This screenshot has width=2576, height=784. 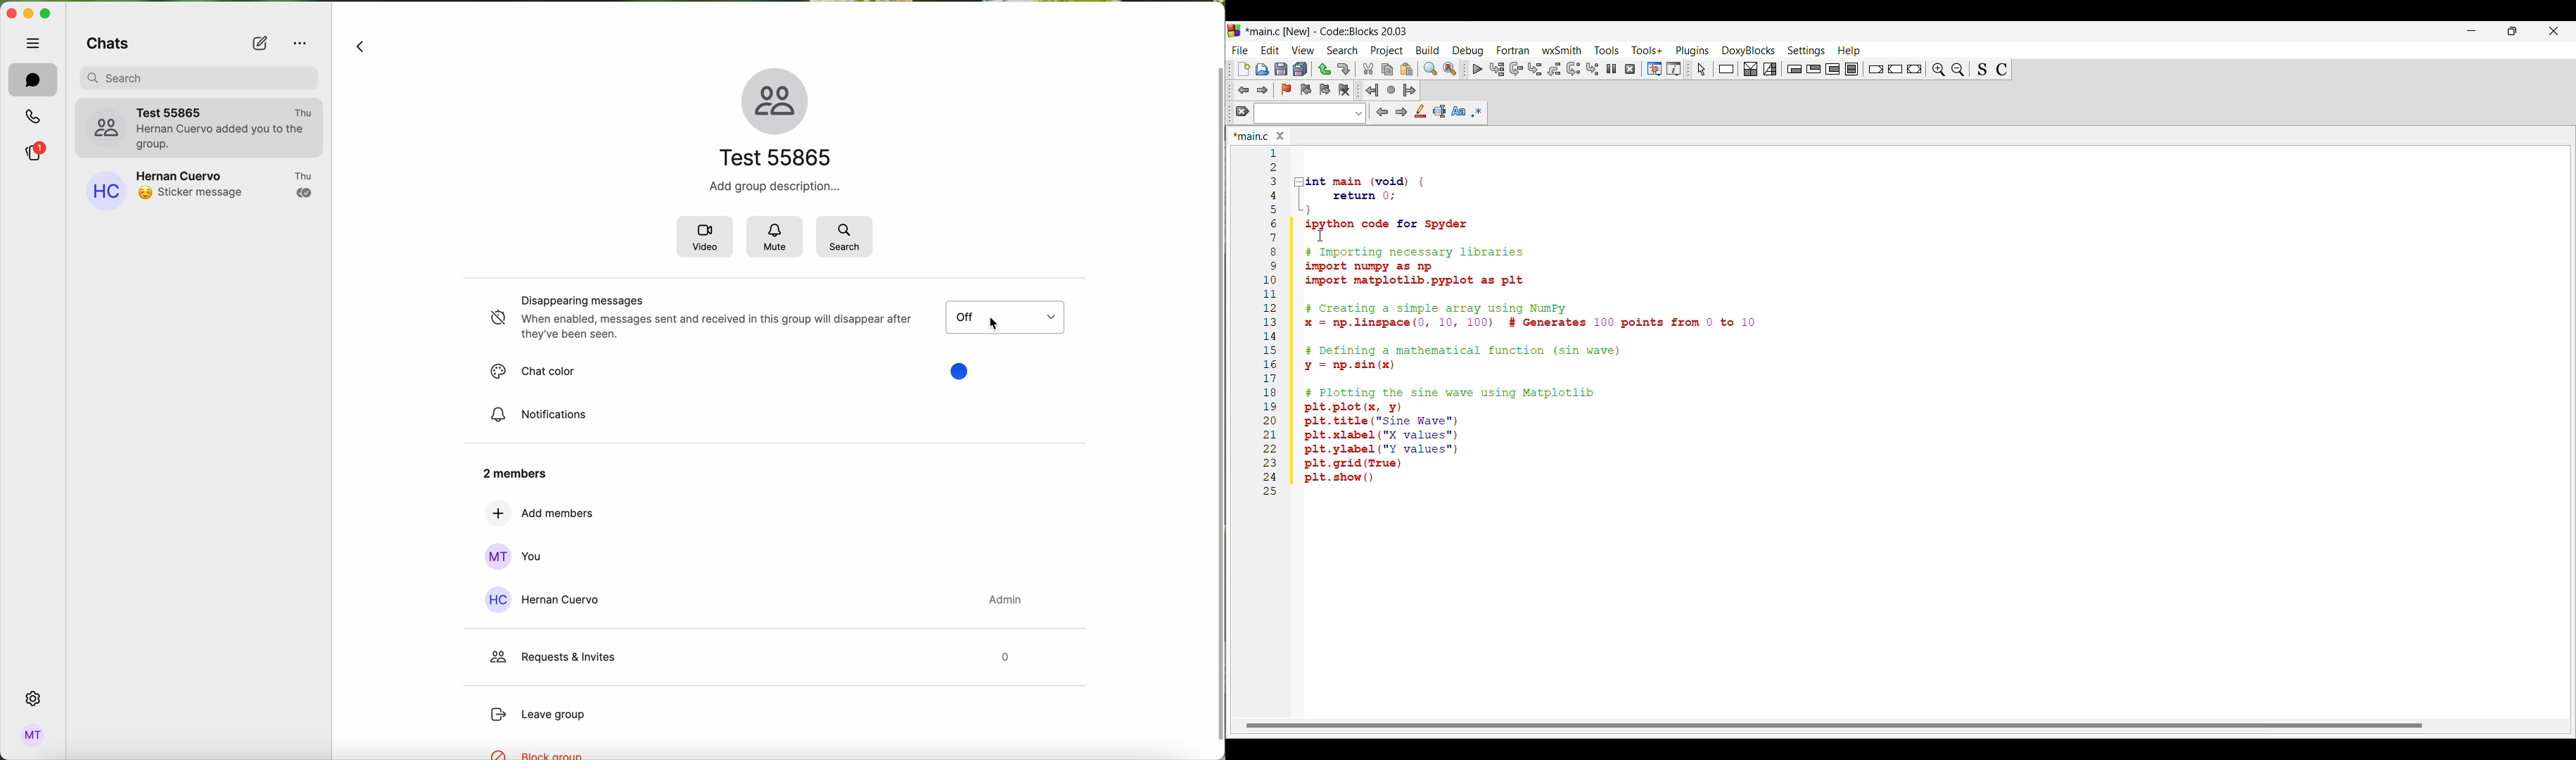 What do you see at coordinates (1517, 69) in the screenshot?
I see `Next line` at bounding box center [1517, 69].